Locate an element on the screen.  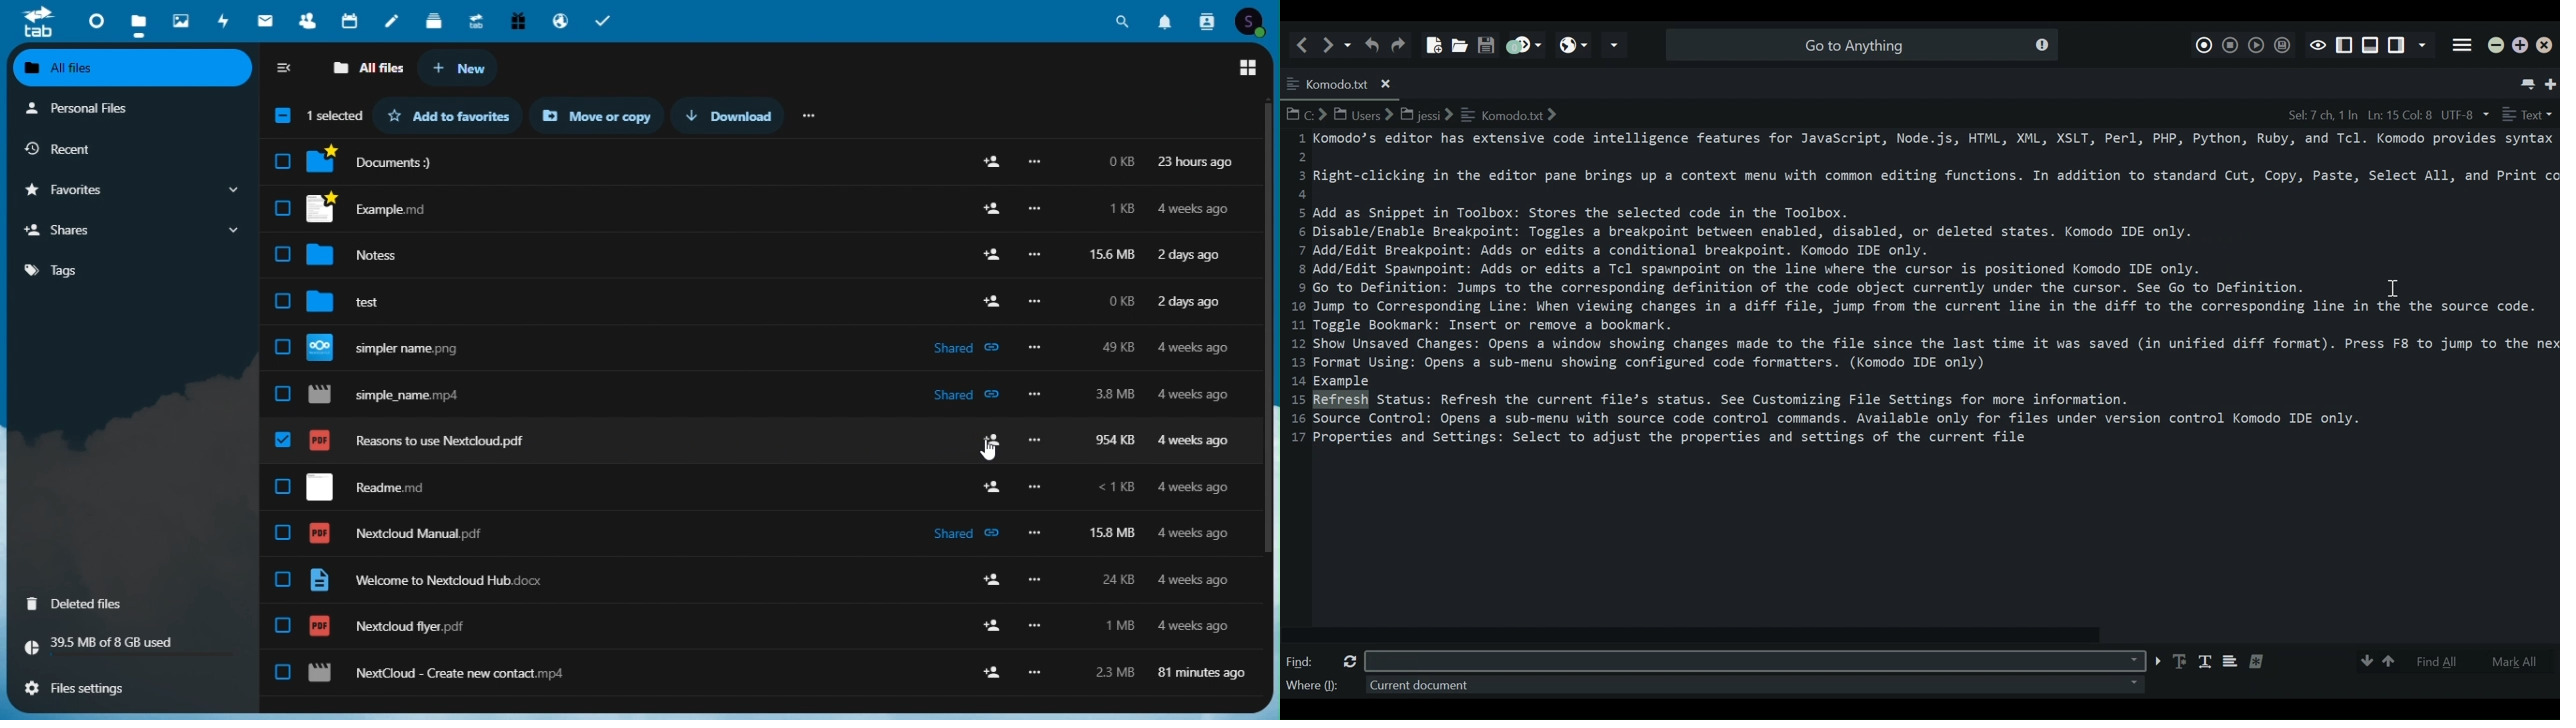
checkbox is located at coordinates (282, 349).